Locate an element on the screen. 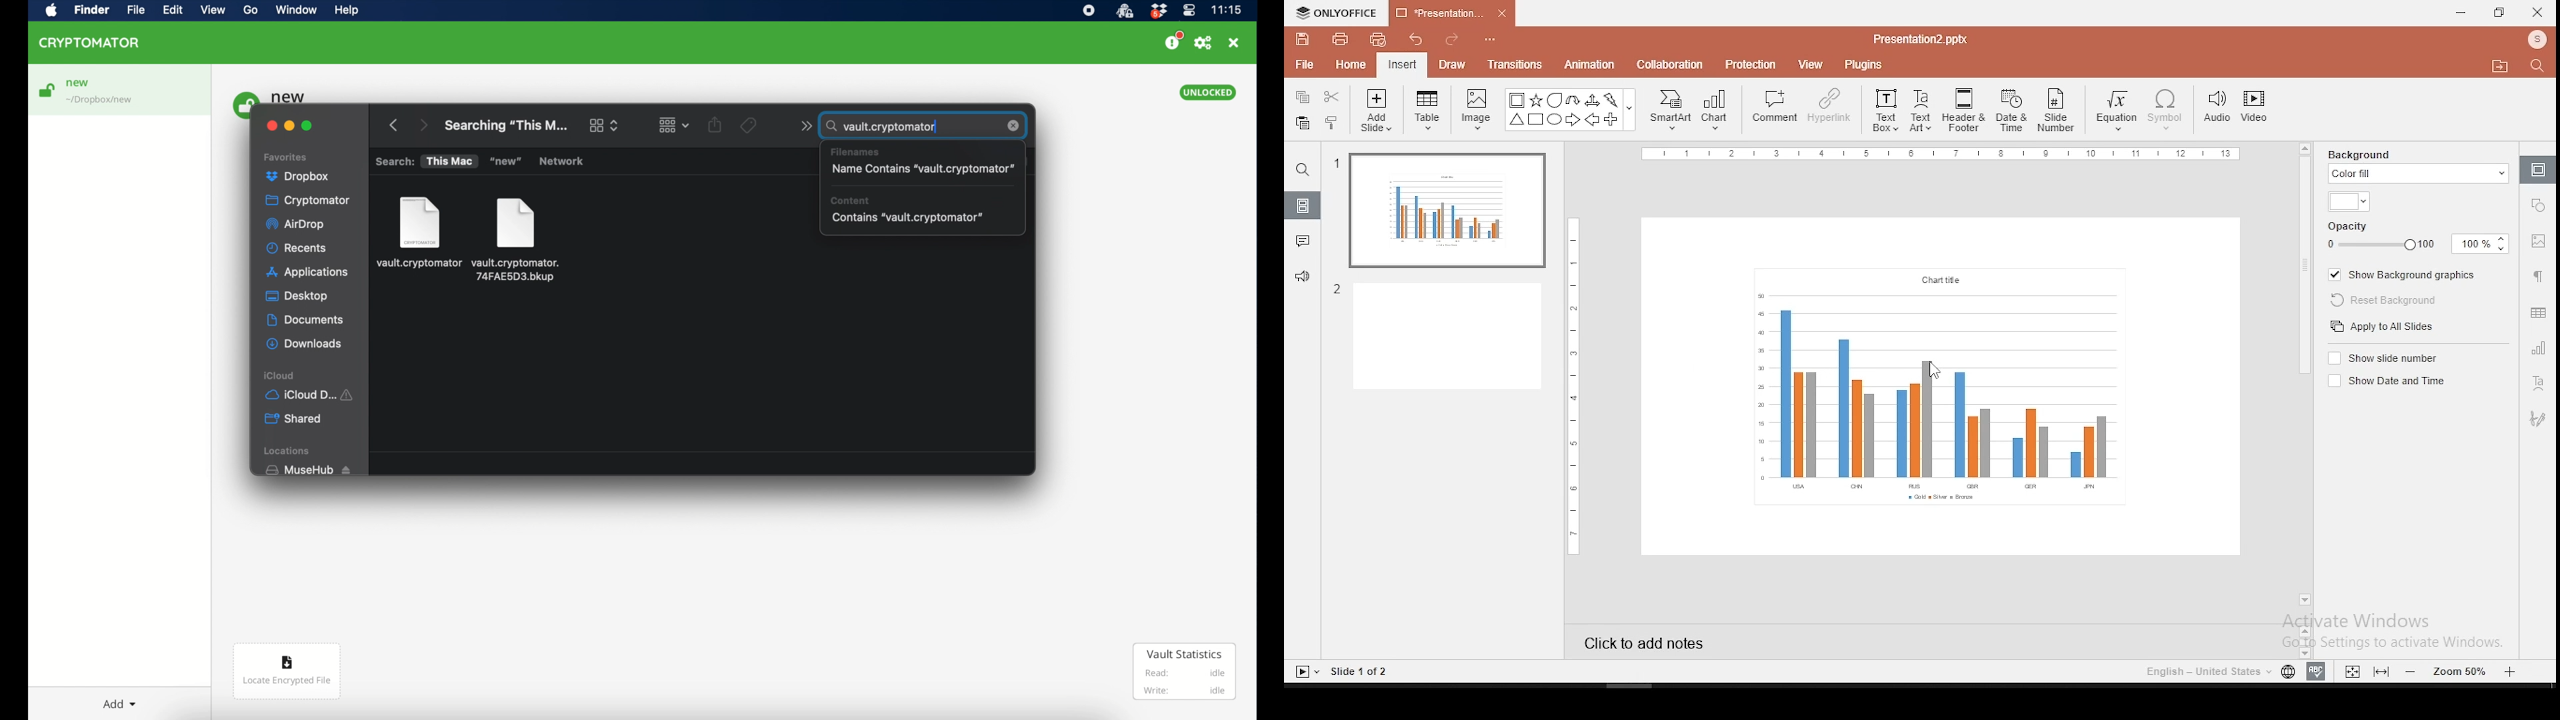 The image size is (2576, 728). paragraph settings is located at coordinates (2538, 275).